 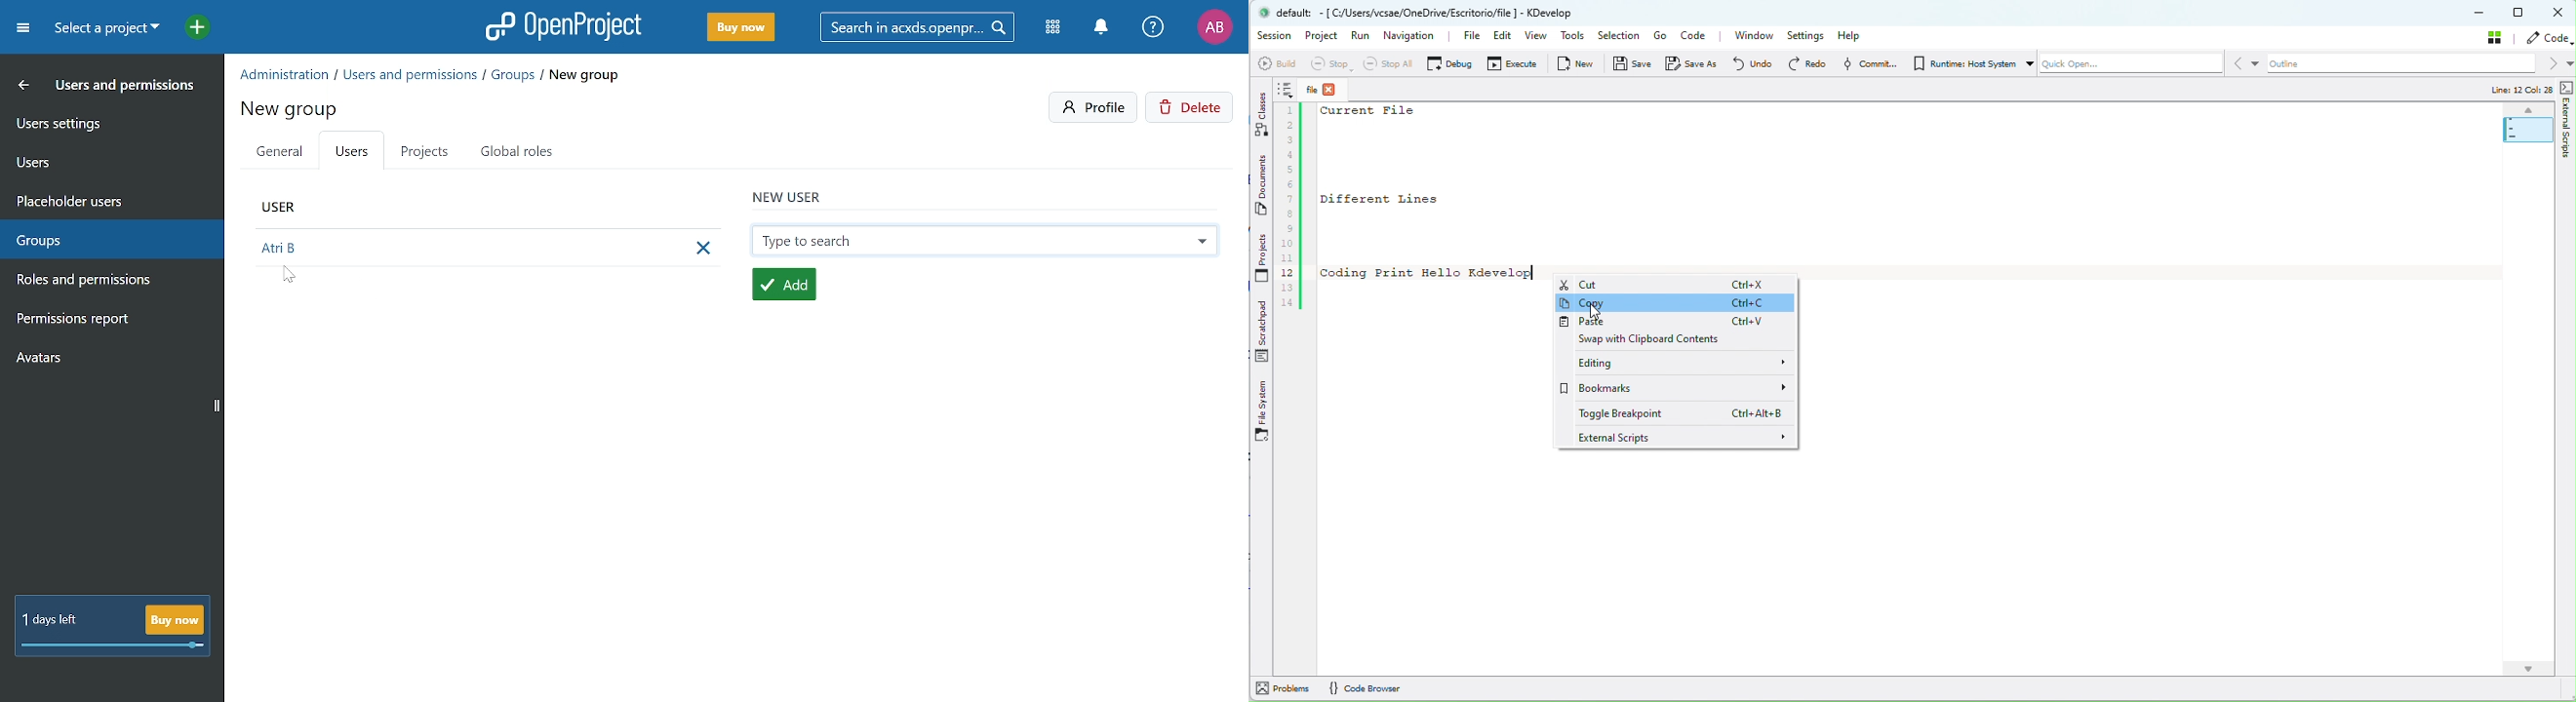 I want to click on Open quick add menu, so click(x=187, y=26).